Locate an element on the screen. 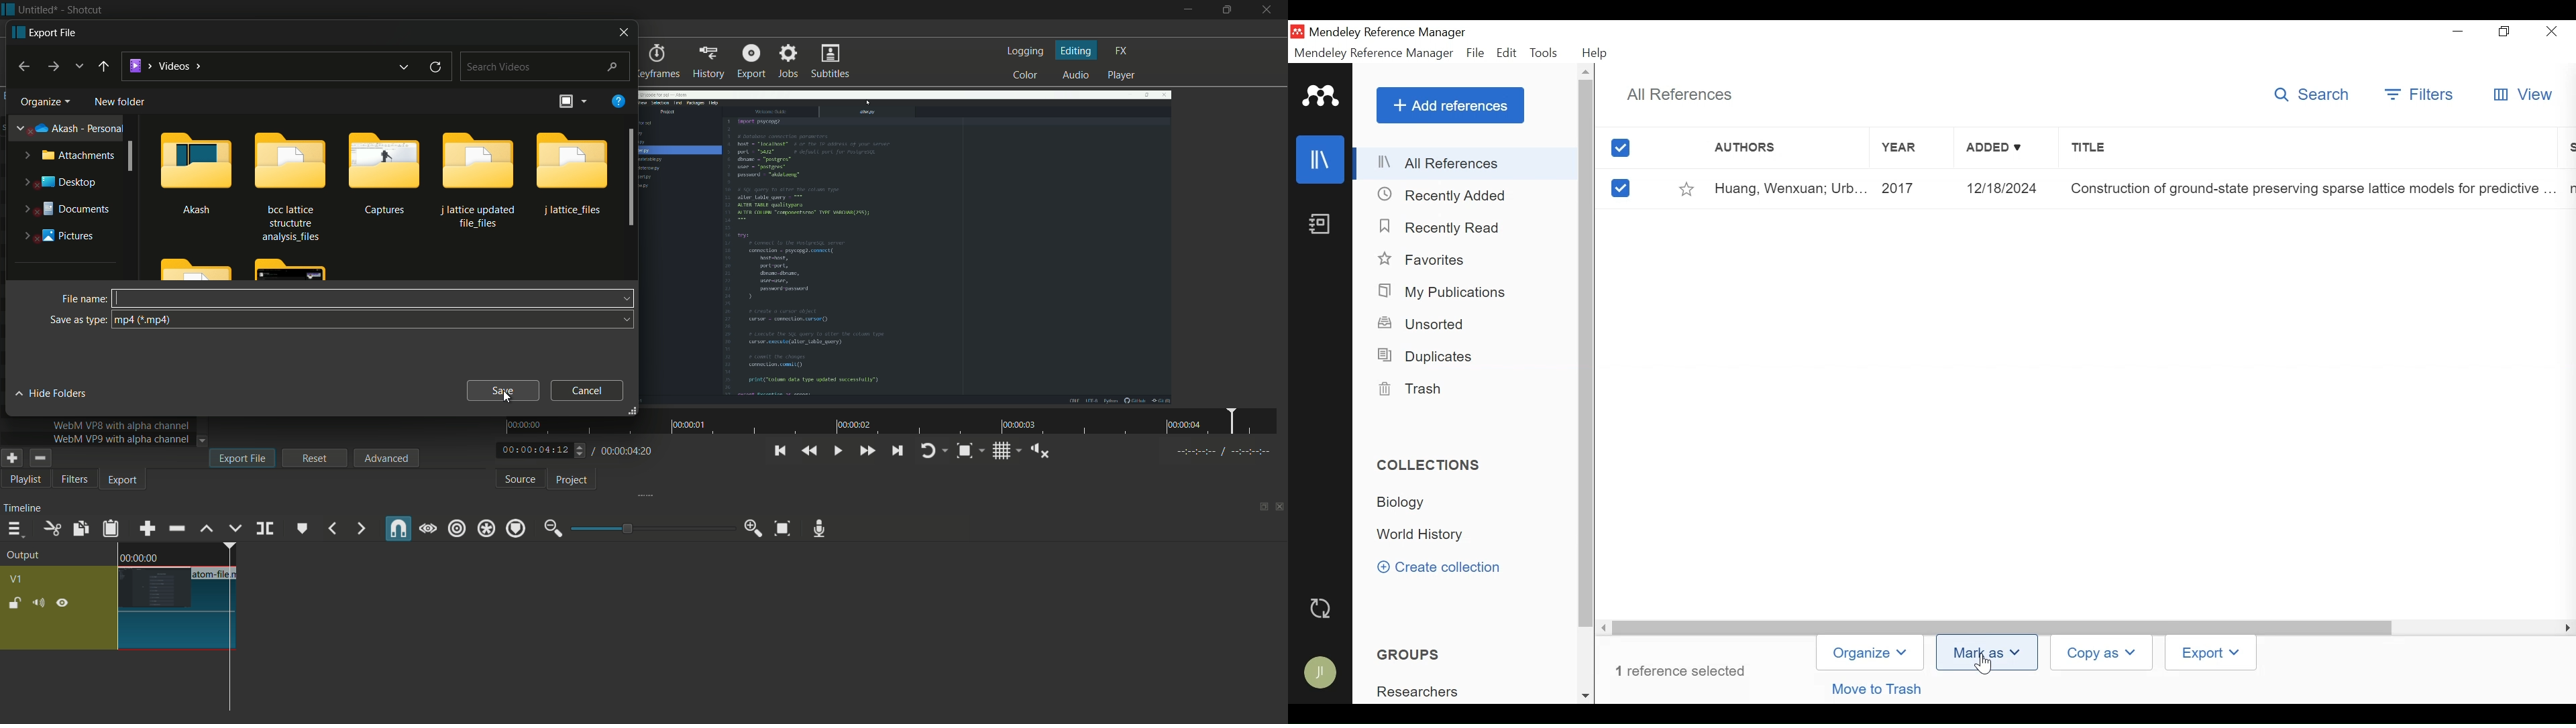 The image size is (2576, 728). (un)select is located at coordinates (1620, 188).